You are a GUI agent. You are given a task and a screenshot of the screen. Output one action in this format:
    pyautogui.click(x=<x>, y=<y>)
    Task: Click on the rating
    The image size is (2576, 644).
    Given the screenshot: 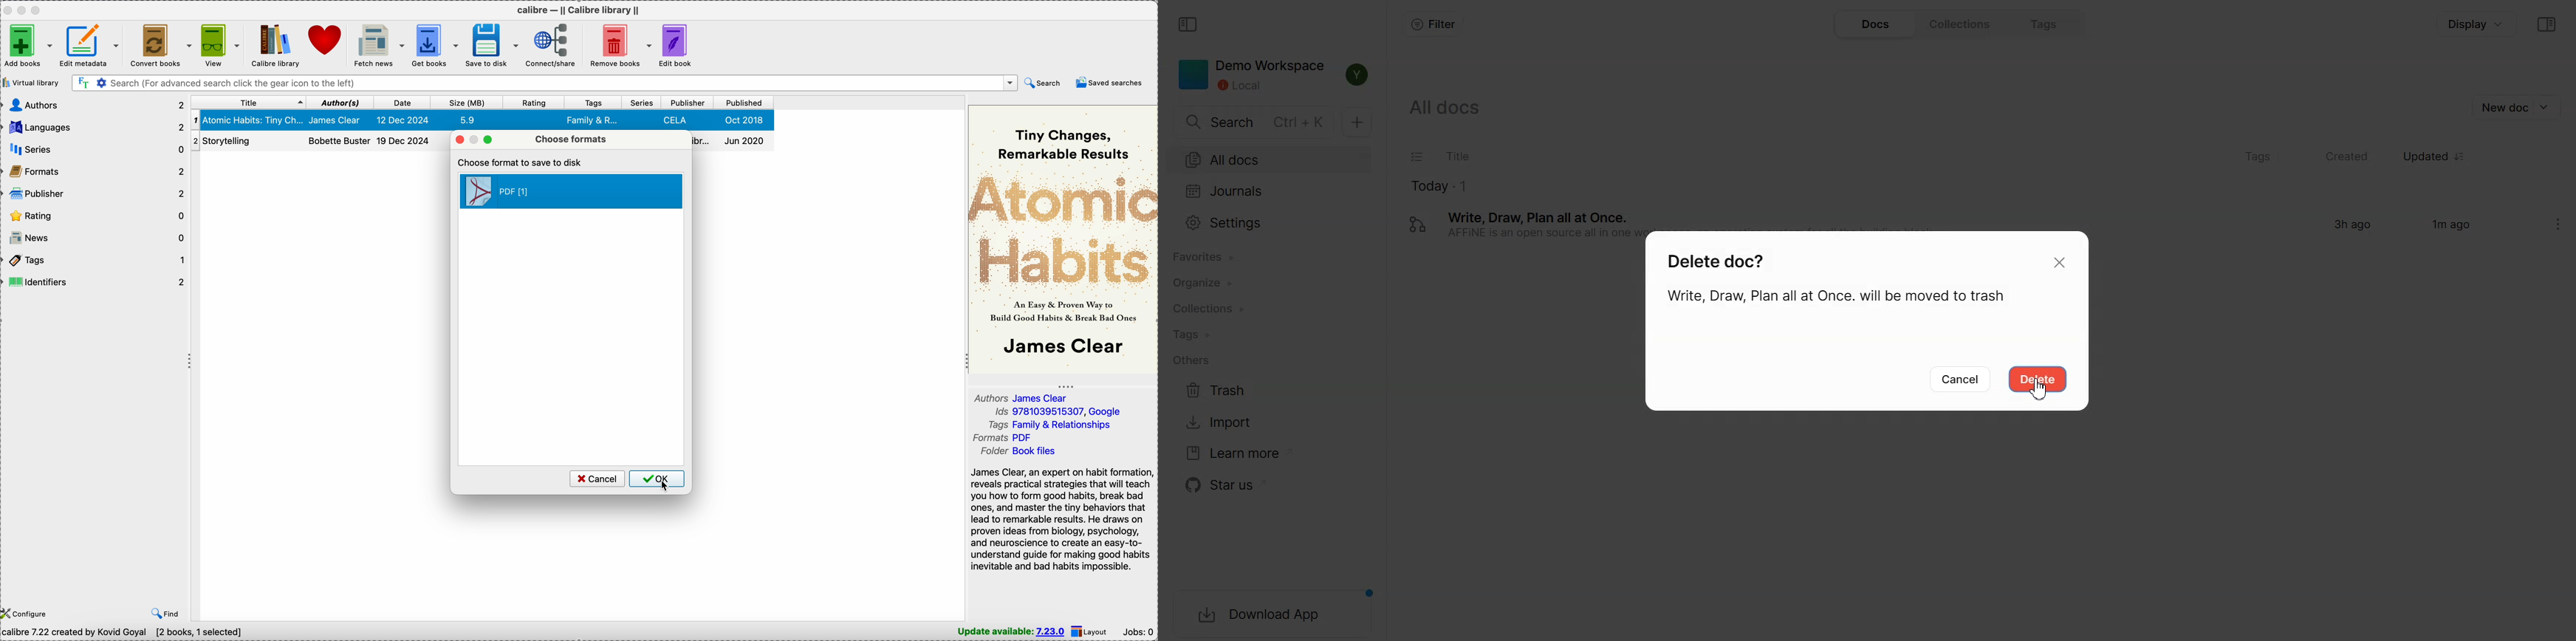 What is the action you would take?
    pyautogui.click(x=531, y=103)
    